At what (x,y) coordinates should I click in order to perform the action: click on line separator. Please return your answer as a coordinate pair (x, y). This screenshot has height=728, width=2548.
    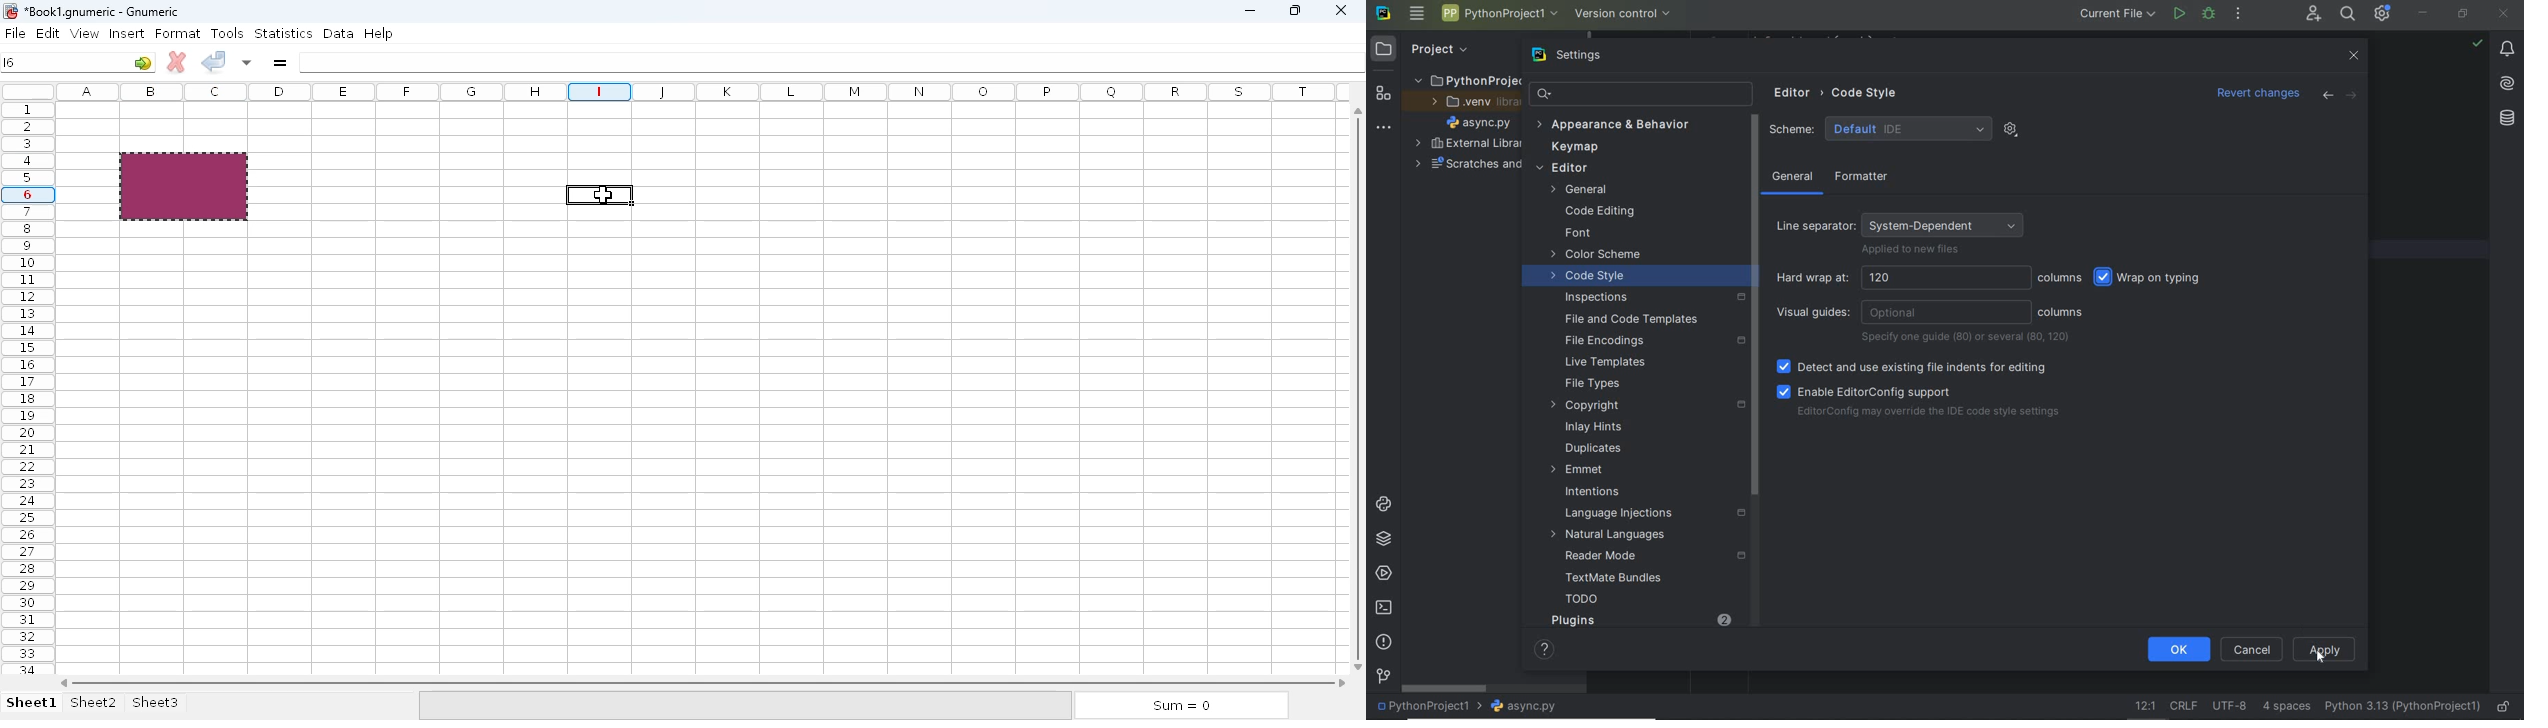
    Looking at the image, I should click on (2185, 707).